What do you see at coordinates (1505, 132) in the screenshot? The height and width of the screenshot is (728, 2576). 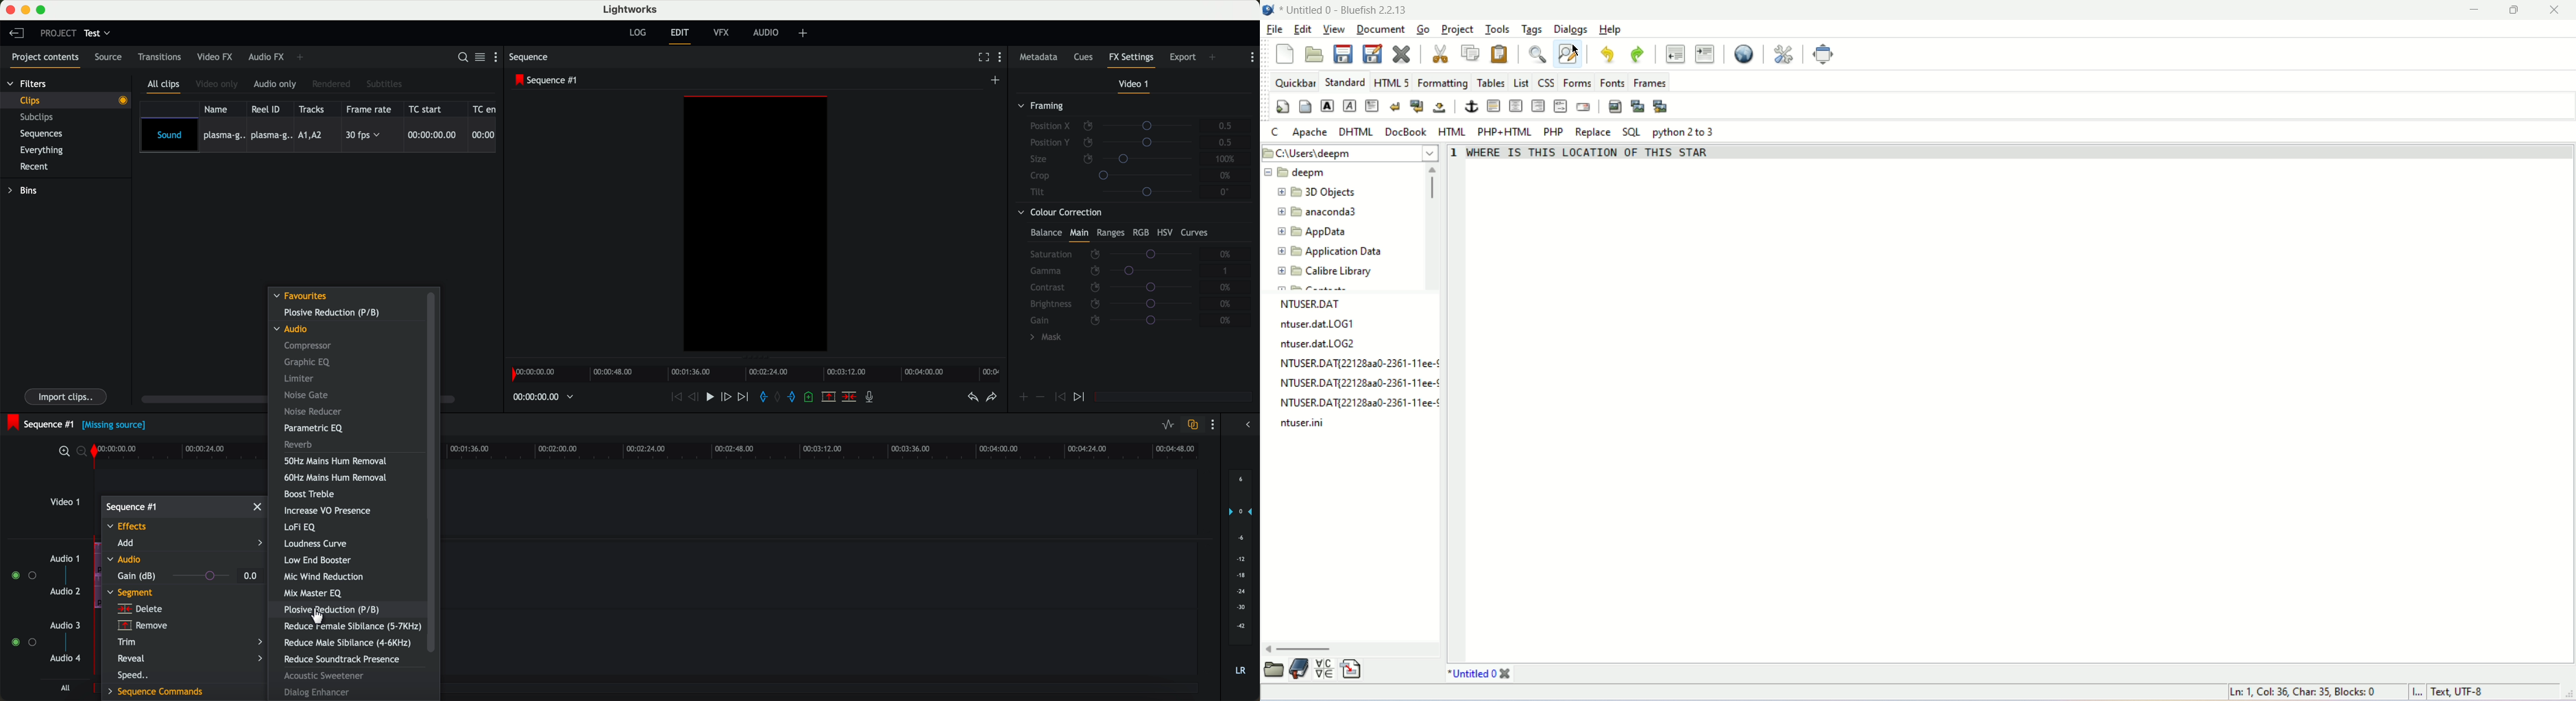 I see `PHP+HTML` at bounding box center [1505, 132].